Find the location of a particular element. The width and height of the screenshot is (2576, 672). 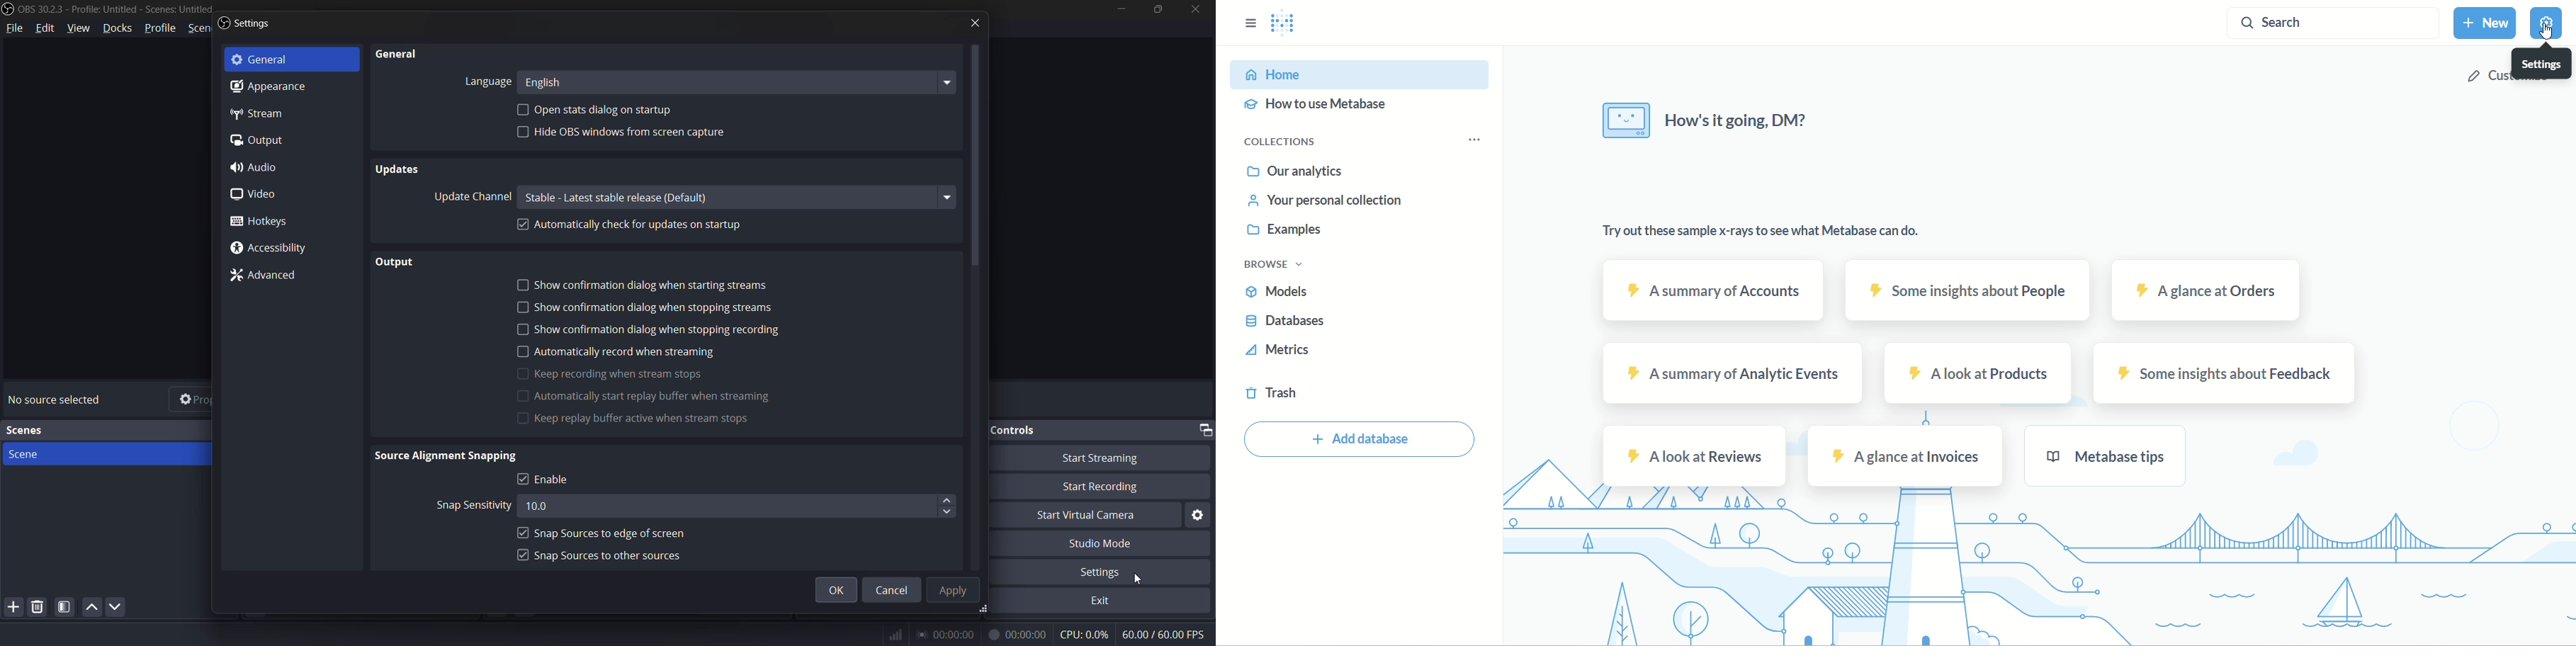

file is located at coordinates (13, 28).